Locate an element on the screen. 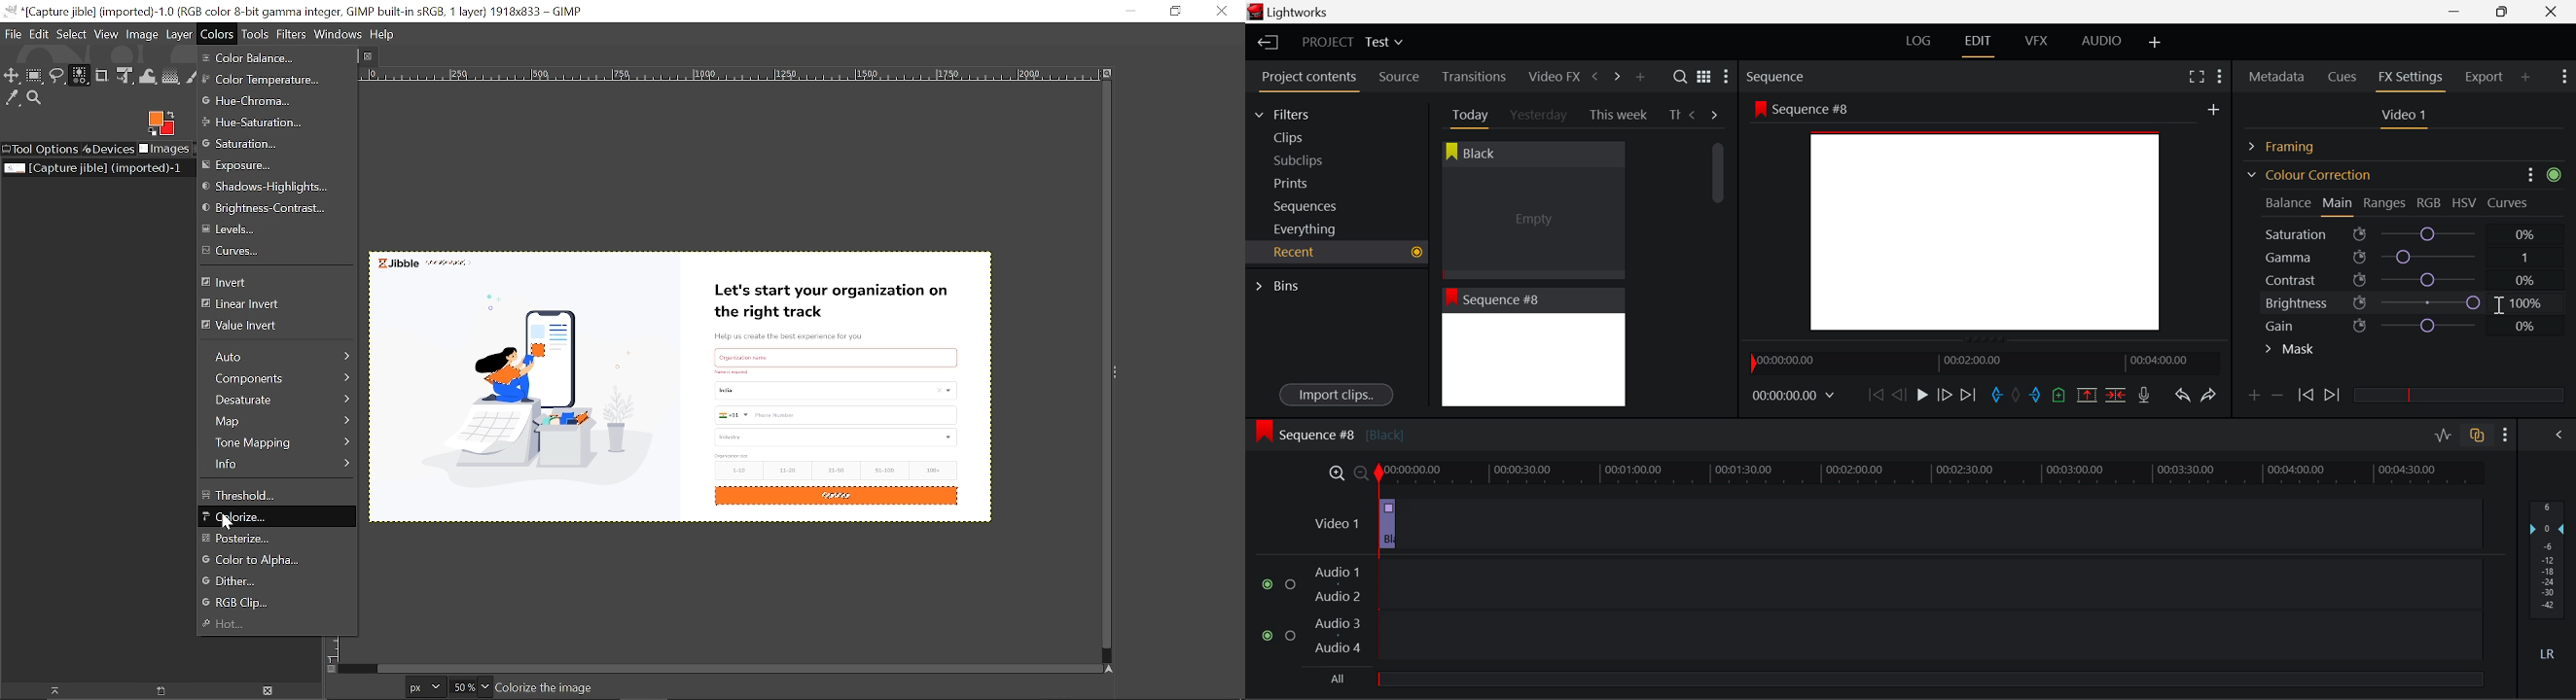 The width and height of the screenshot is (2576, 700). Next Tab is located at coordinates (1715, 114).